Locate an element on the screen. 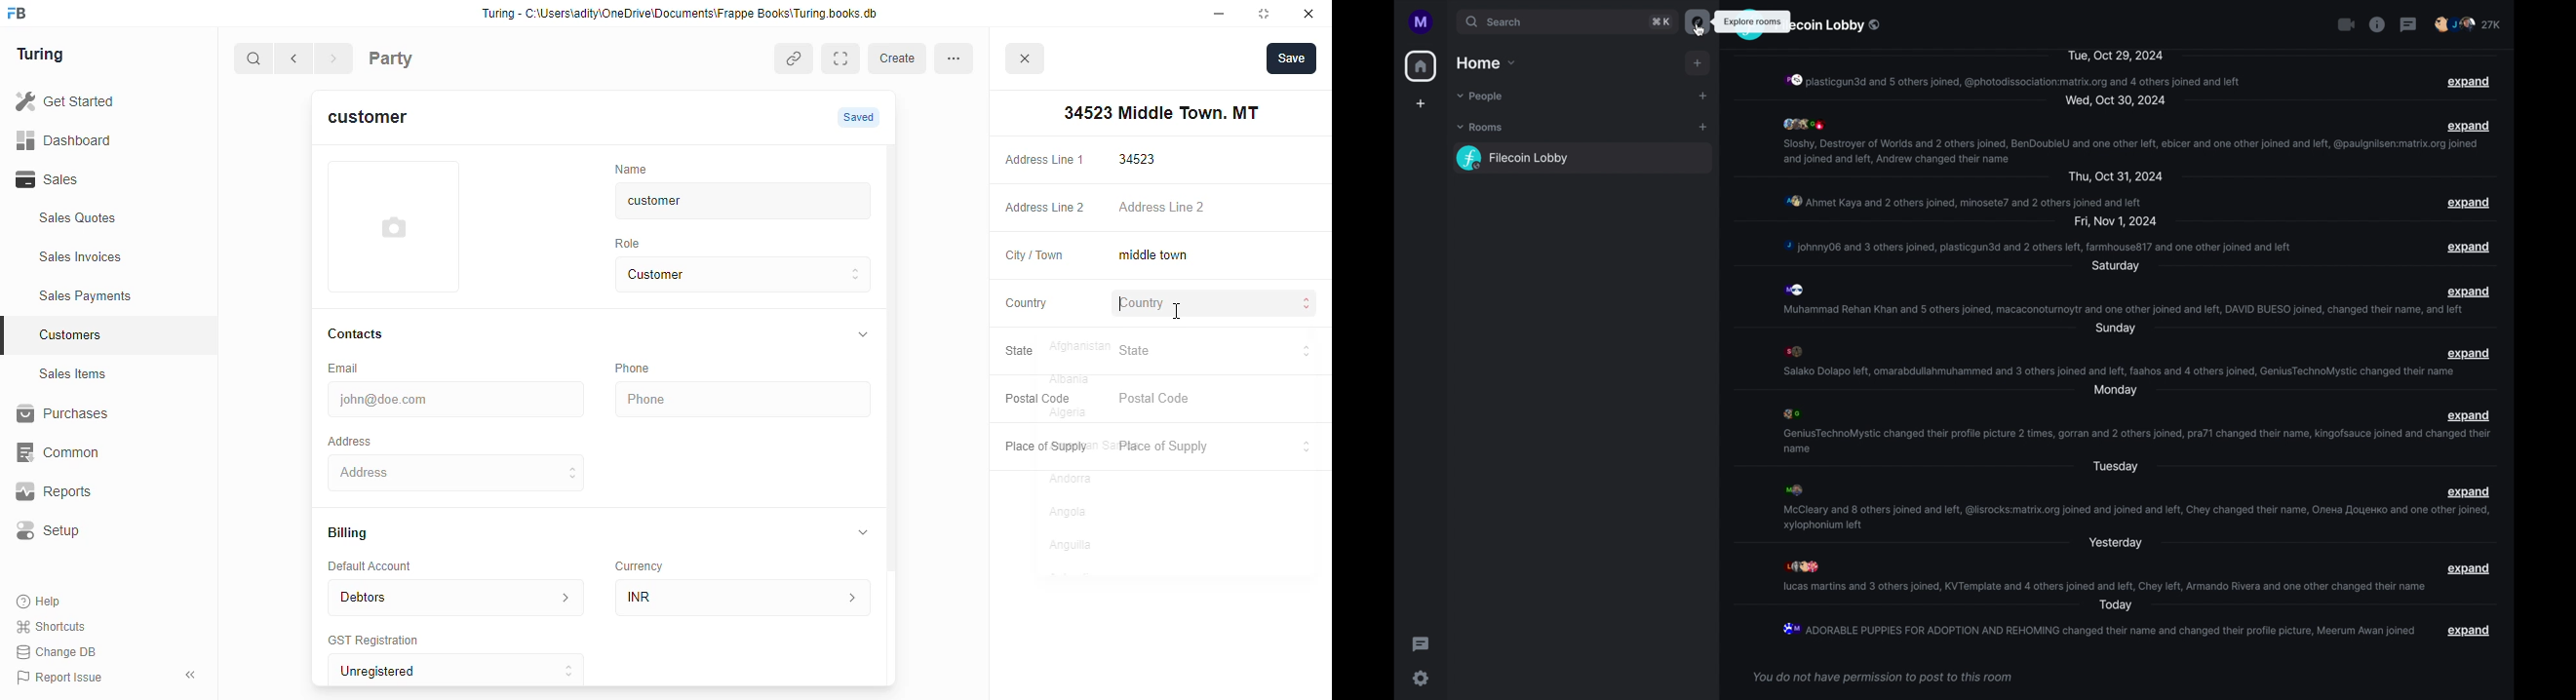 This screenshot has height=700, width=2576. Contacts is located at coordinates (374, 334).